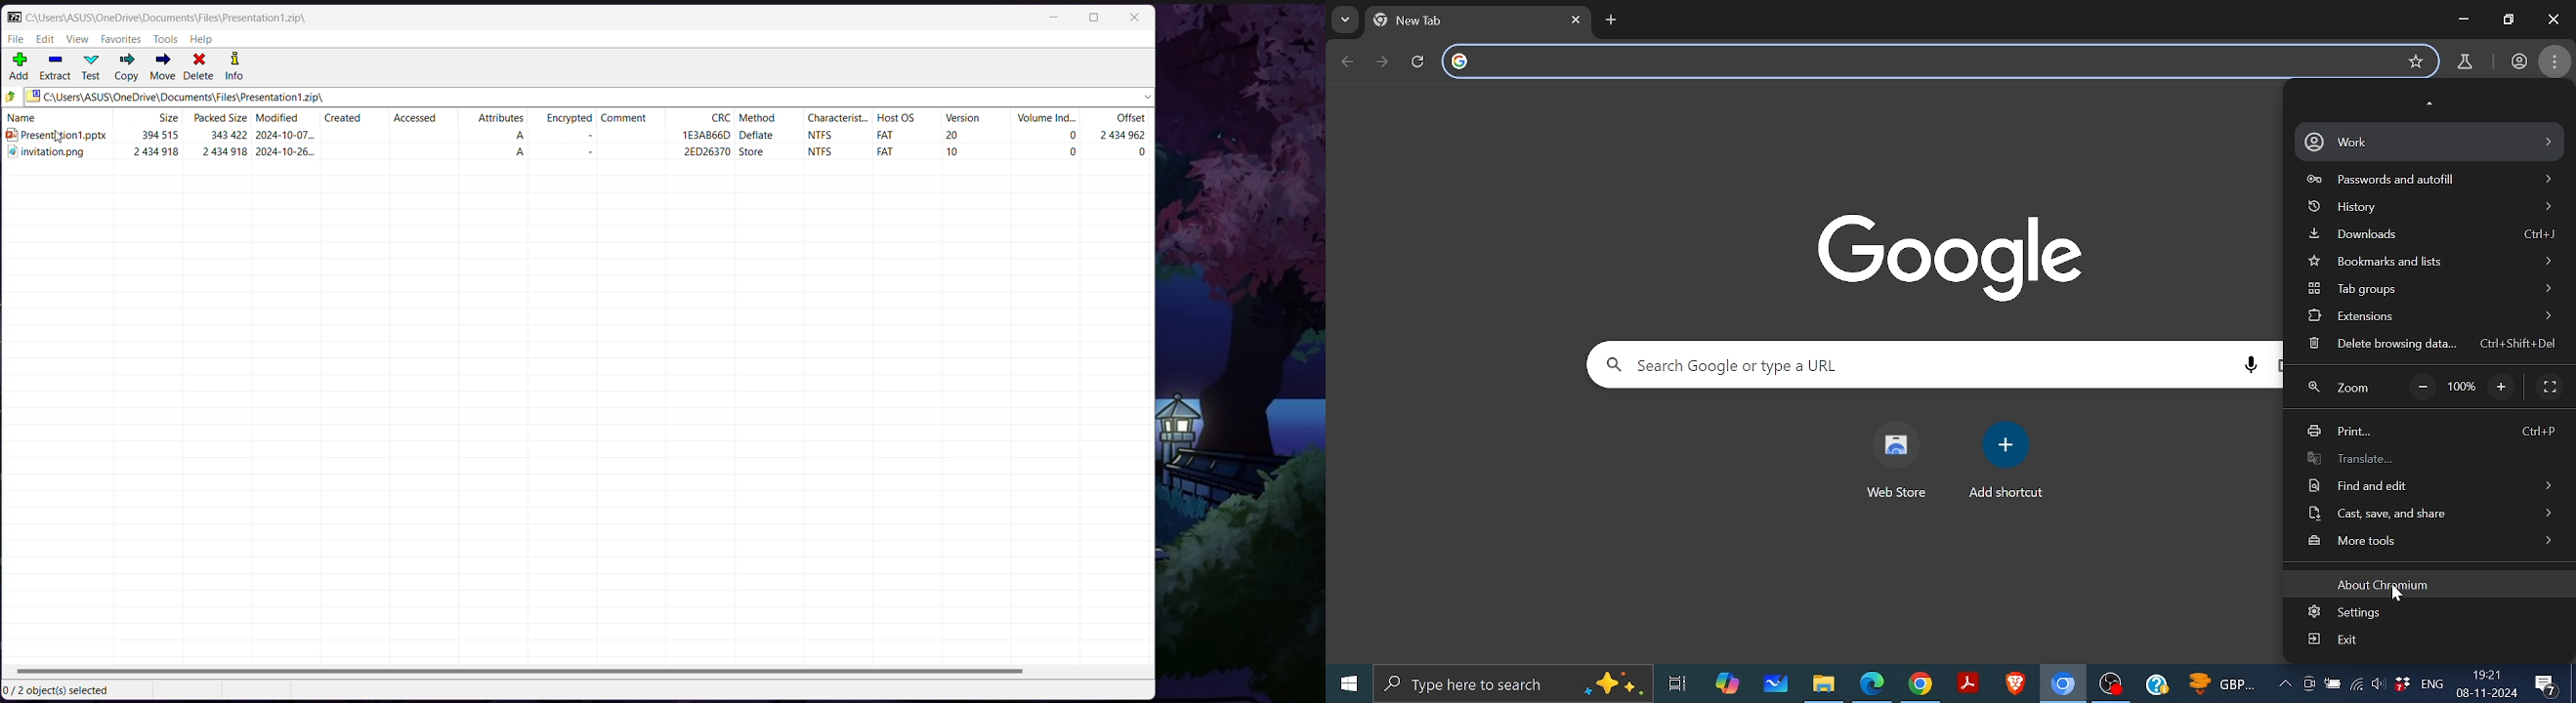 This screenshot has height=728, width=2576. Describe the element at coordinates (152, 155) in the screenshot. I see `2434918` at that location.